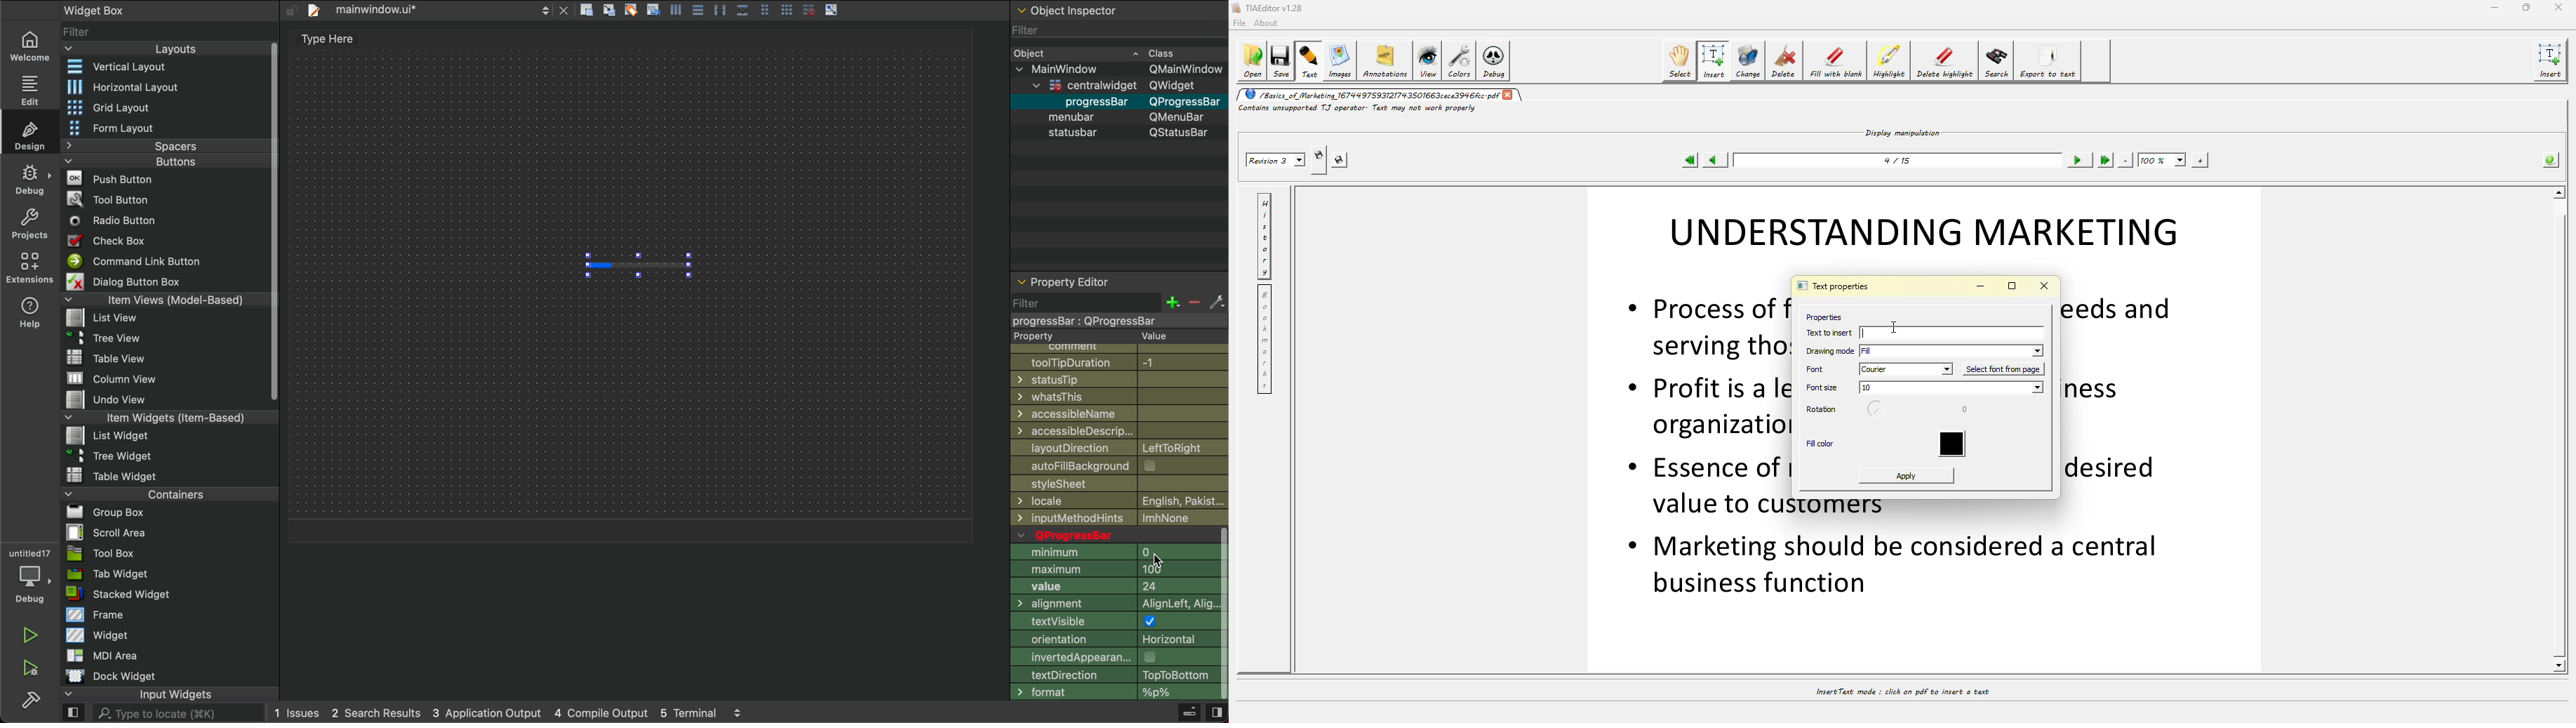  Describe the element at coordinates (158, 87) in the screenshot. I see `Horizontal Layout` at that location.